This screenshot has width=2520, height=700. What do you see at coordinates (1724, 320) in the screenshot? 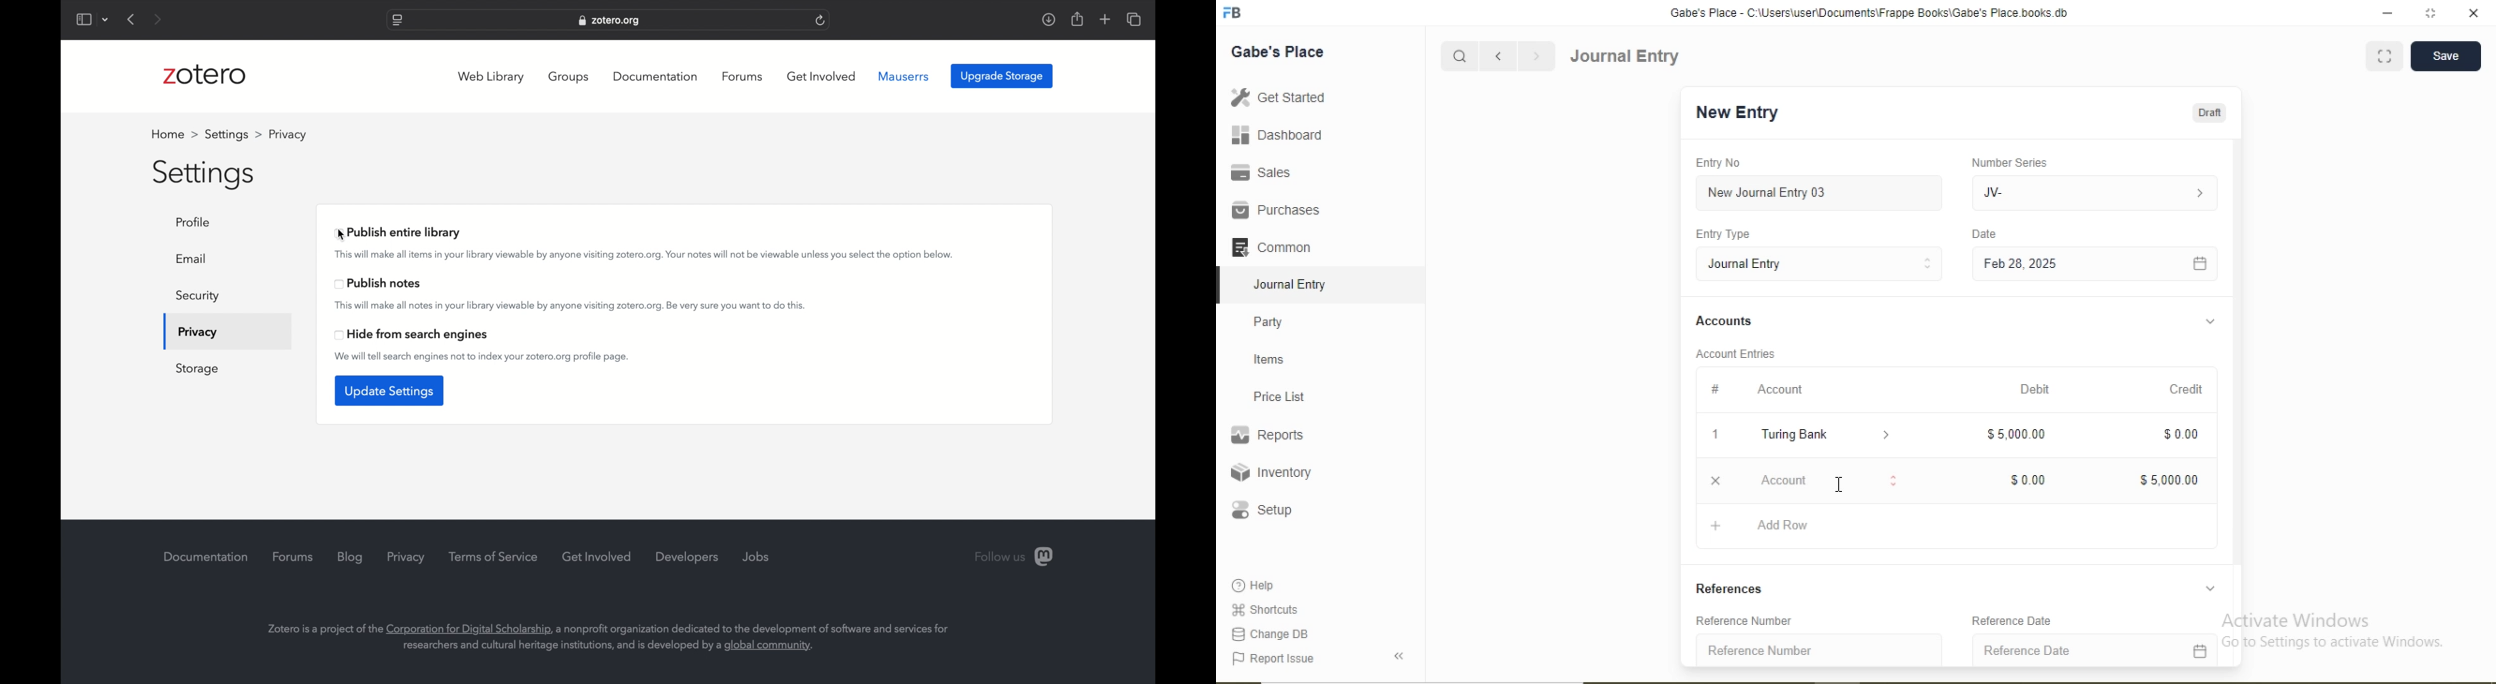
I see `Accounts` at bounding box center [1724, 320].